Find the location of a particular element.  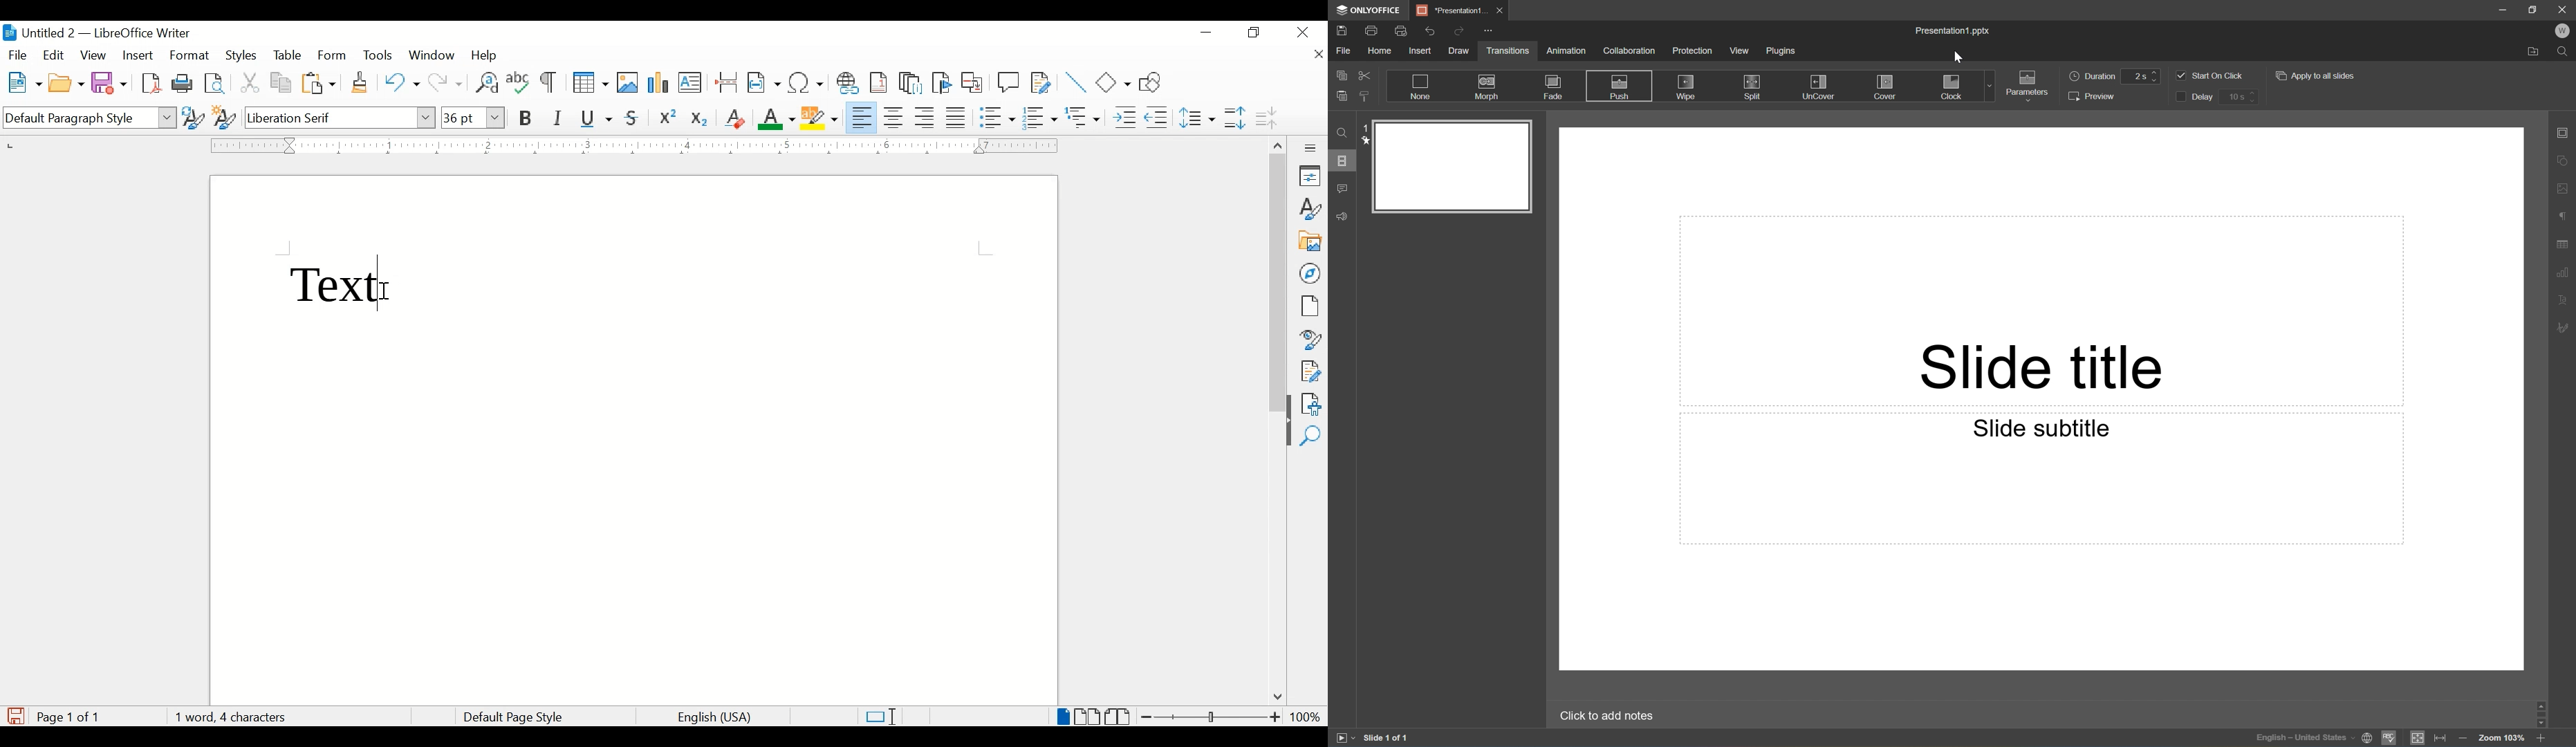

Find is located at coordinates (1342, 133).